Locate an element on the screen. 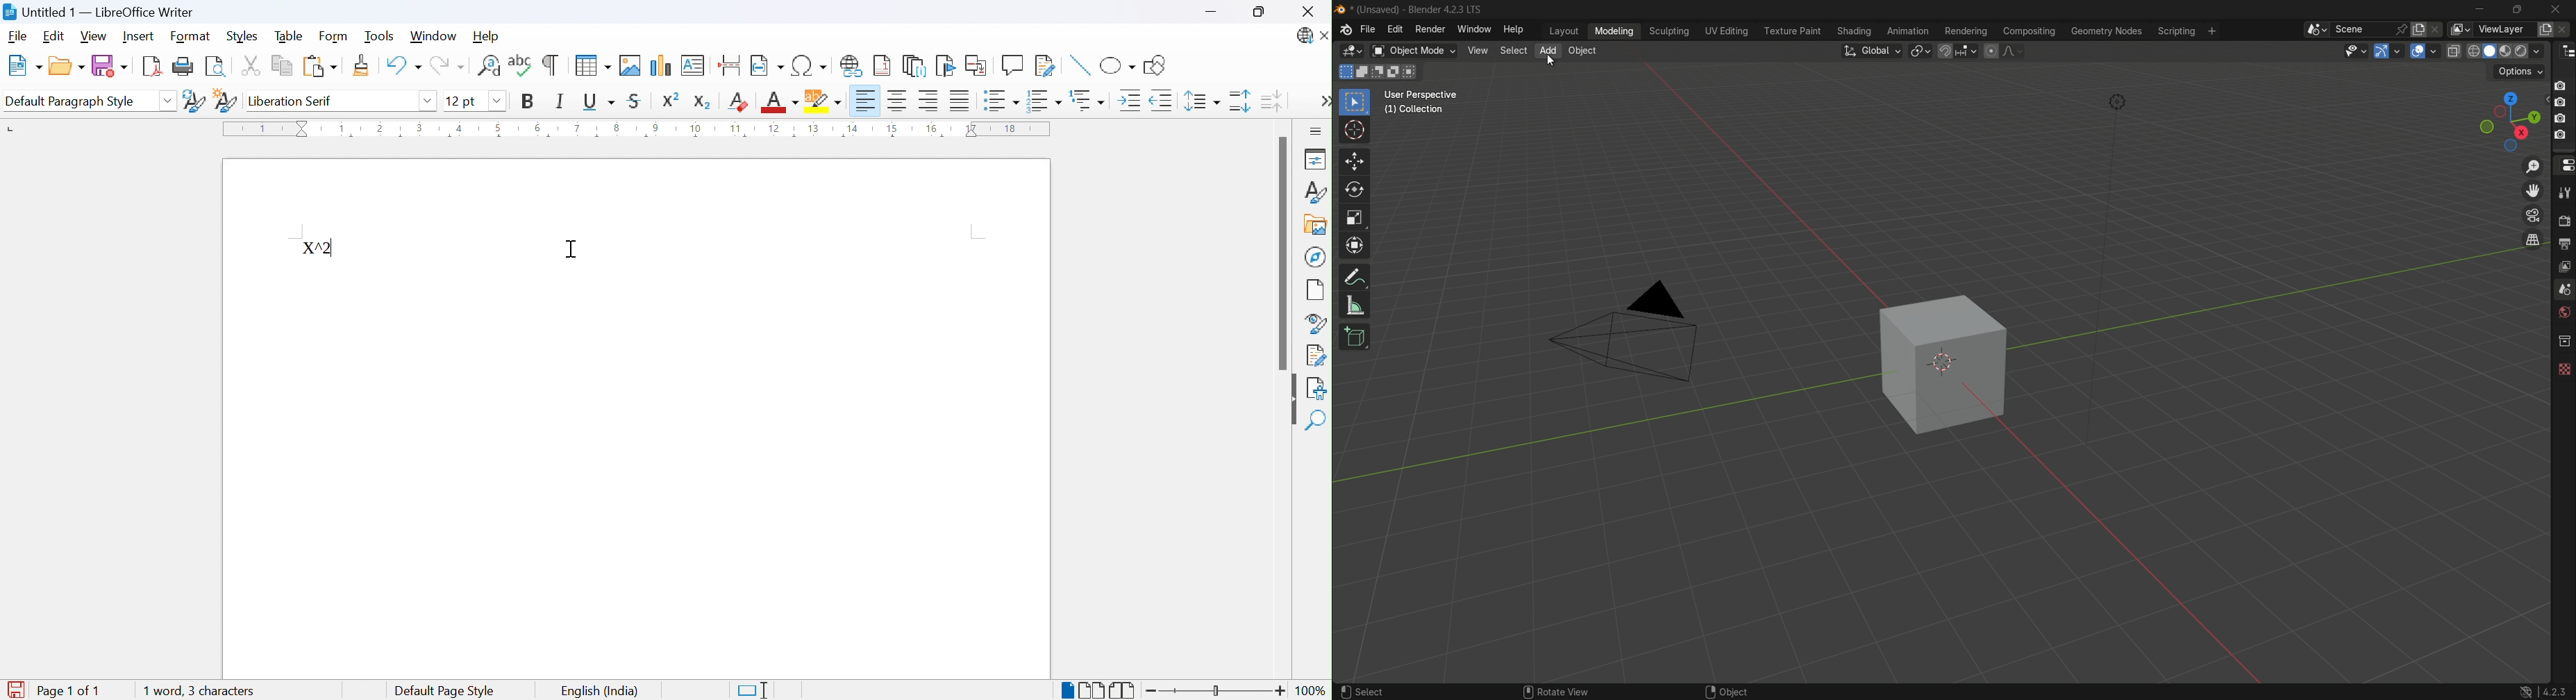 The image size is (2576, 700). Bold is located at coordinates (530, 101).